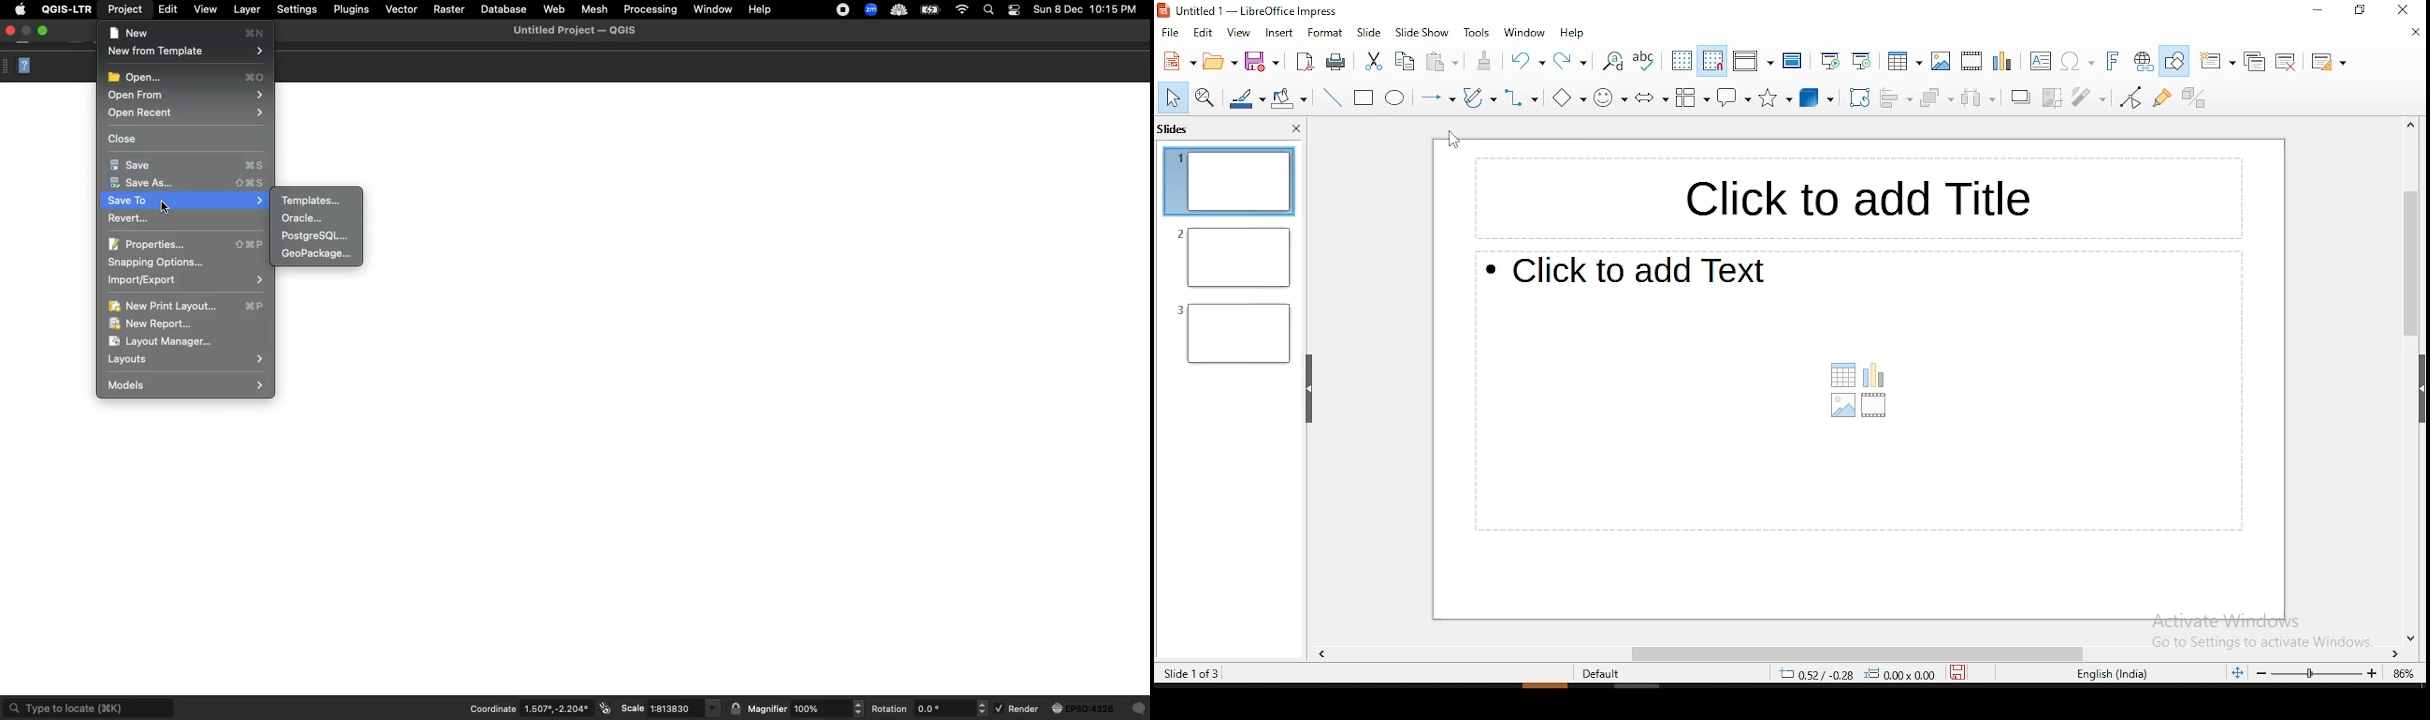 This screenshot has width=2436, height=728. I want to click on view, so click(1237, 33).